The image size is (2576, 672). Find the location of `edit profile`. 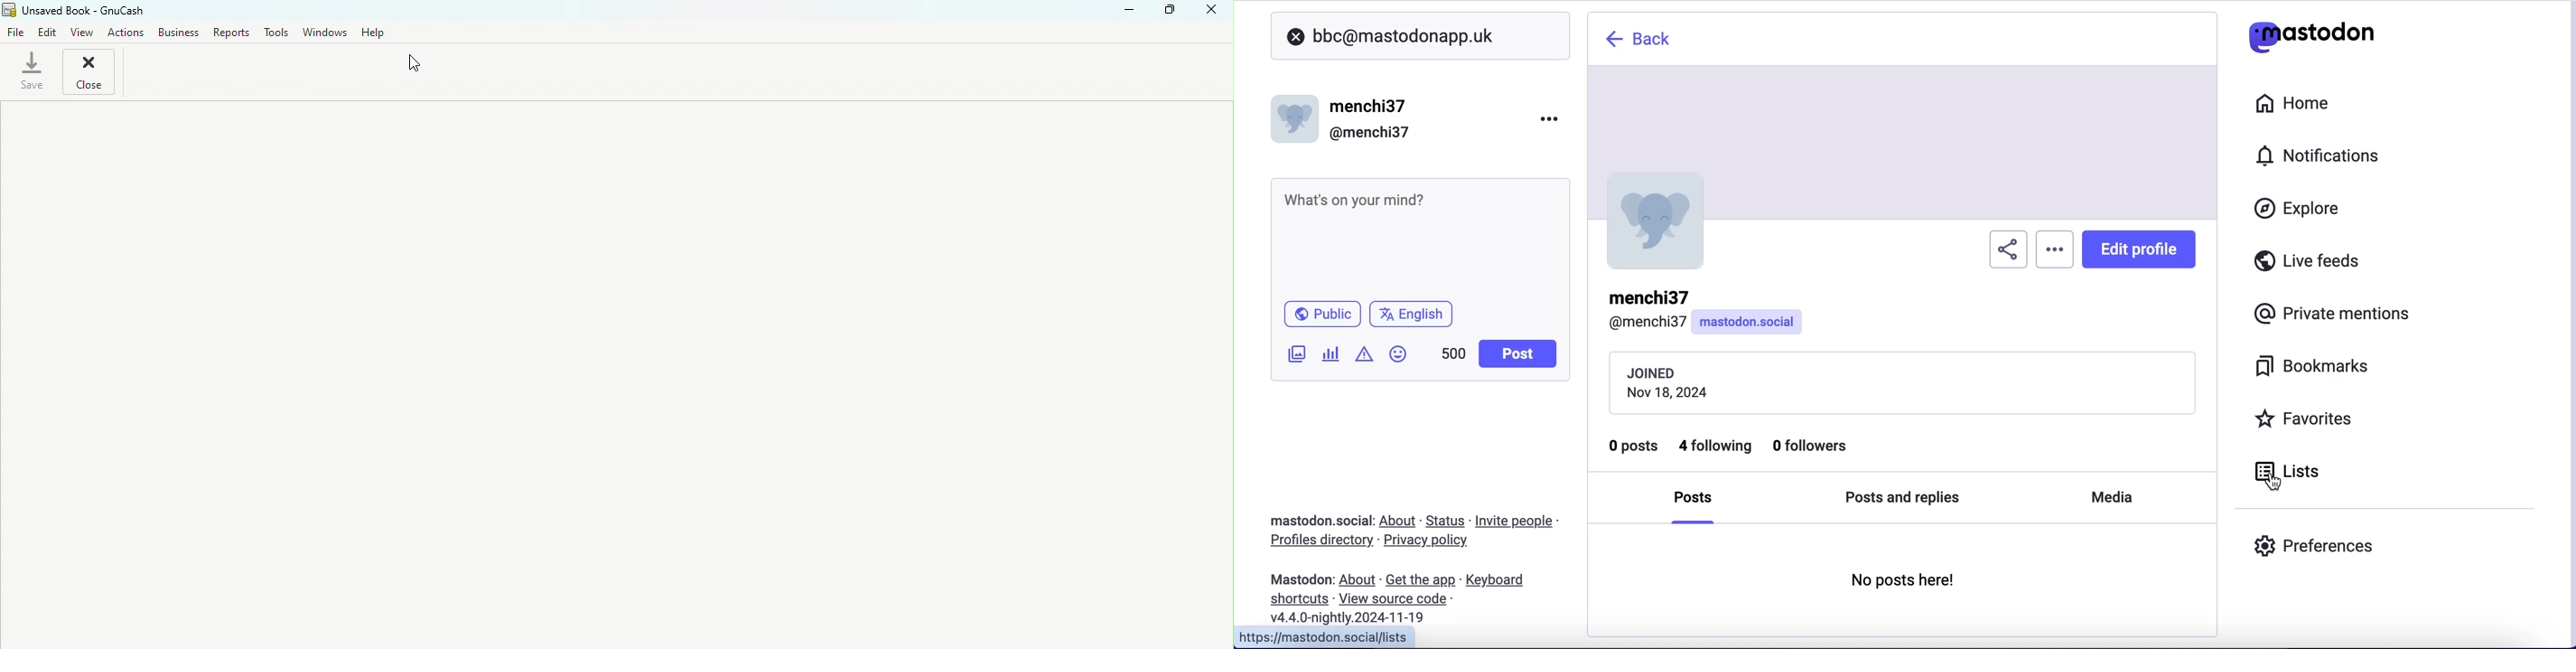

edit profile is located at coordinates (2141, 252).